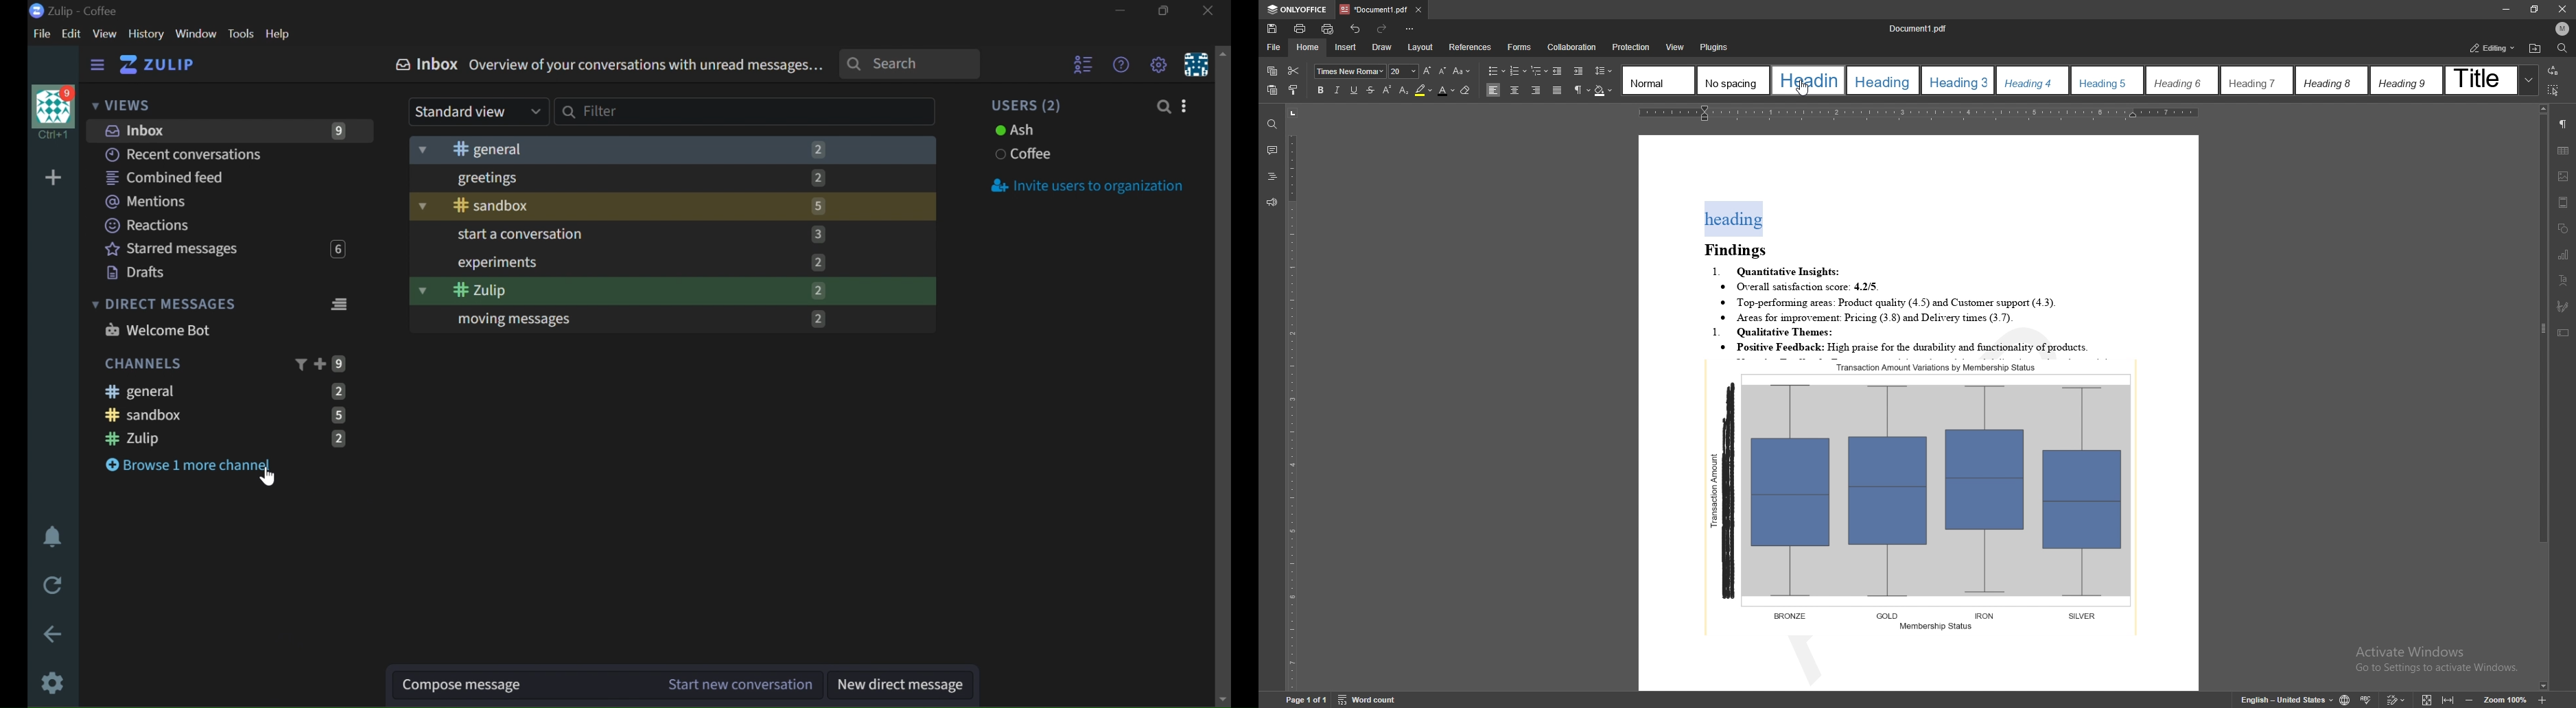  I want to click on EXPERIMENTS, so click(673, 262).